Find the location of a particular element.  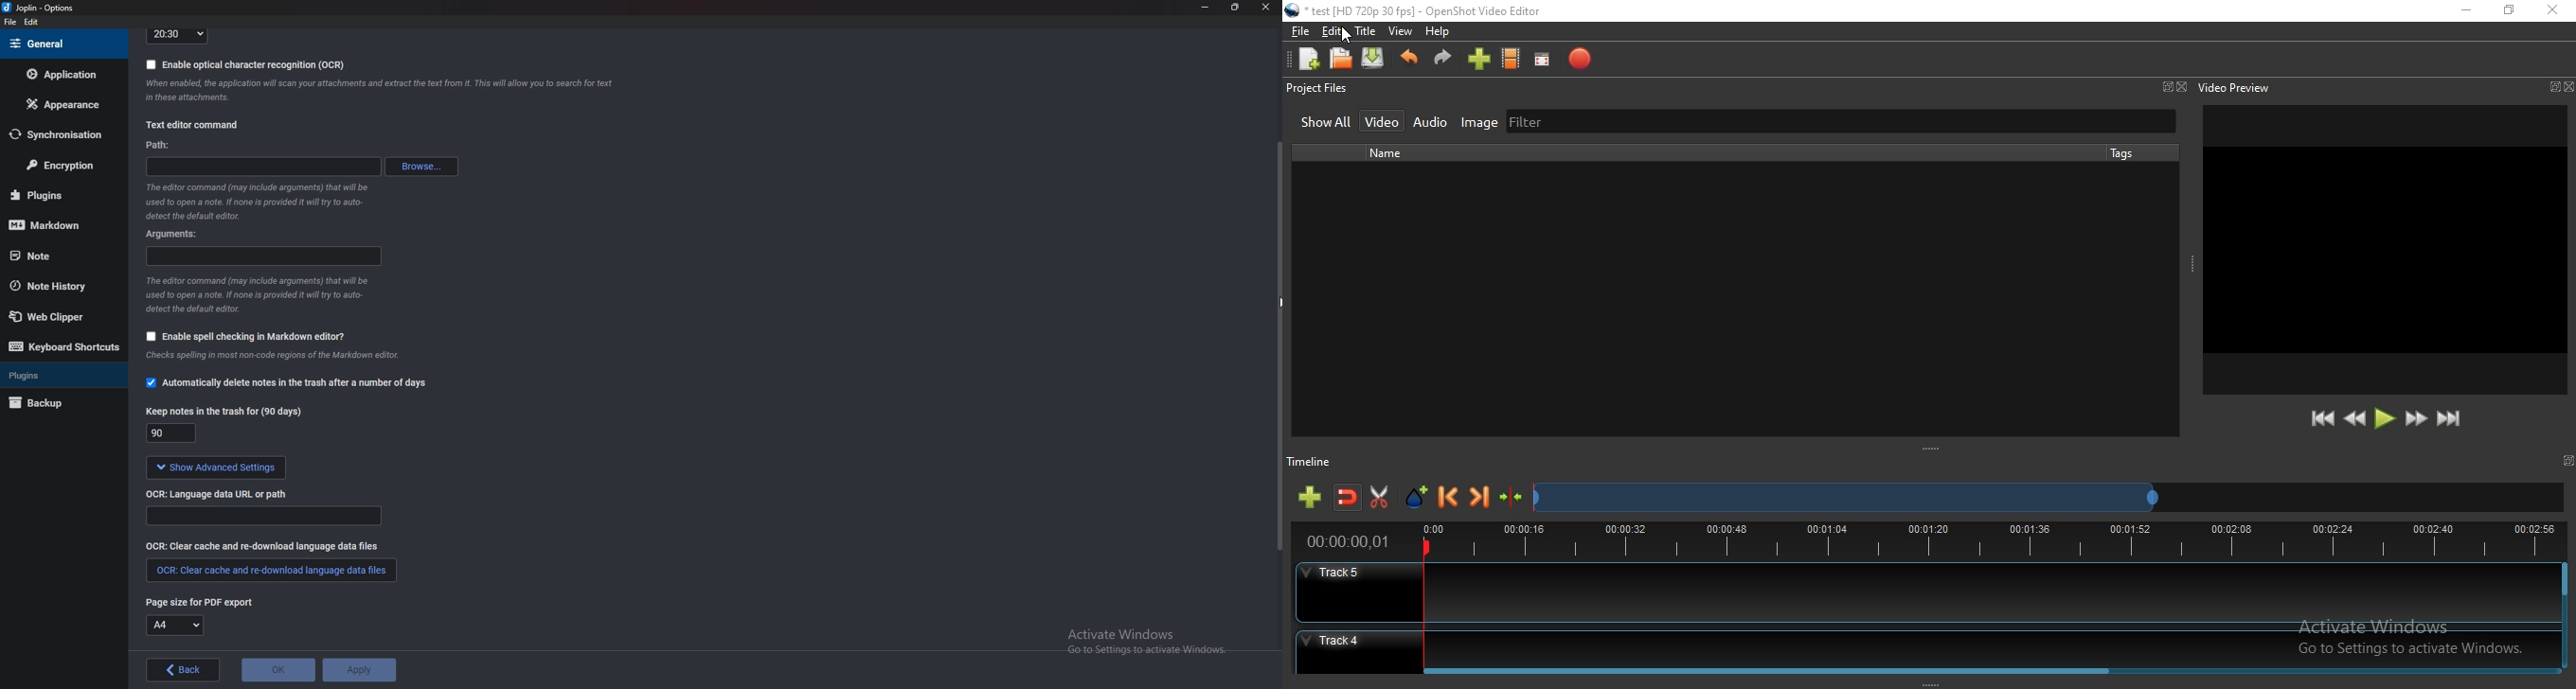

Application is located at coordinates (62, 74).